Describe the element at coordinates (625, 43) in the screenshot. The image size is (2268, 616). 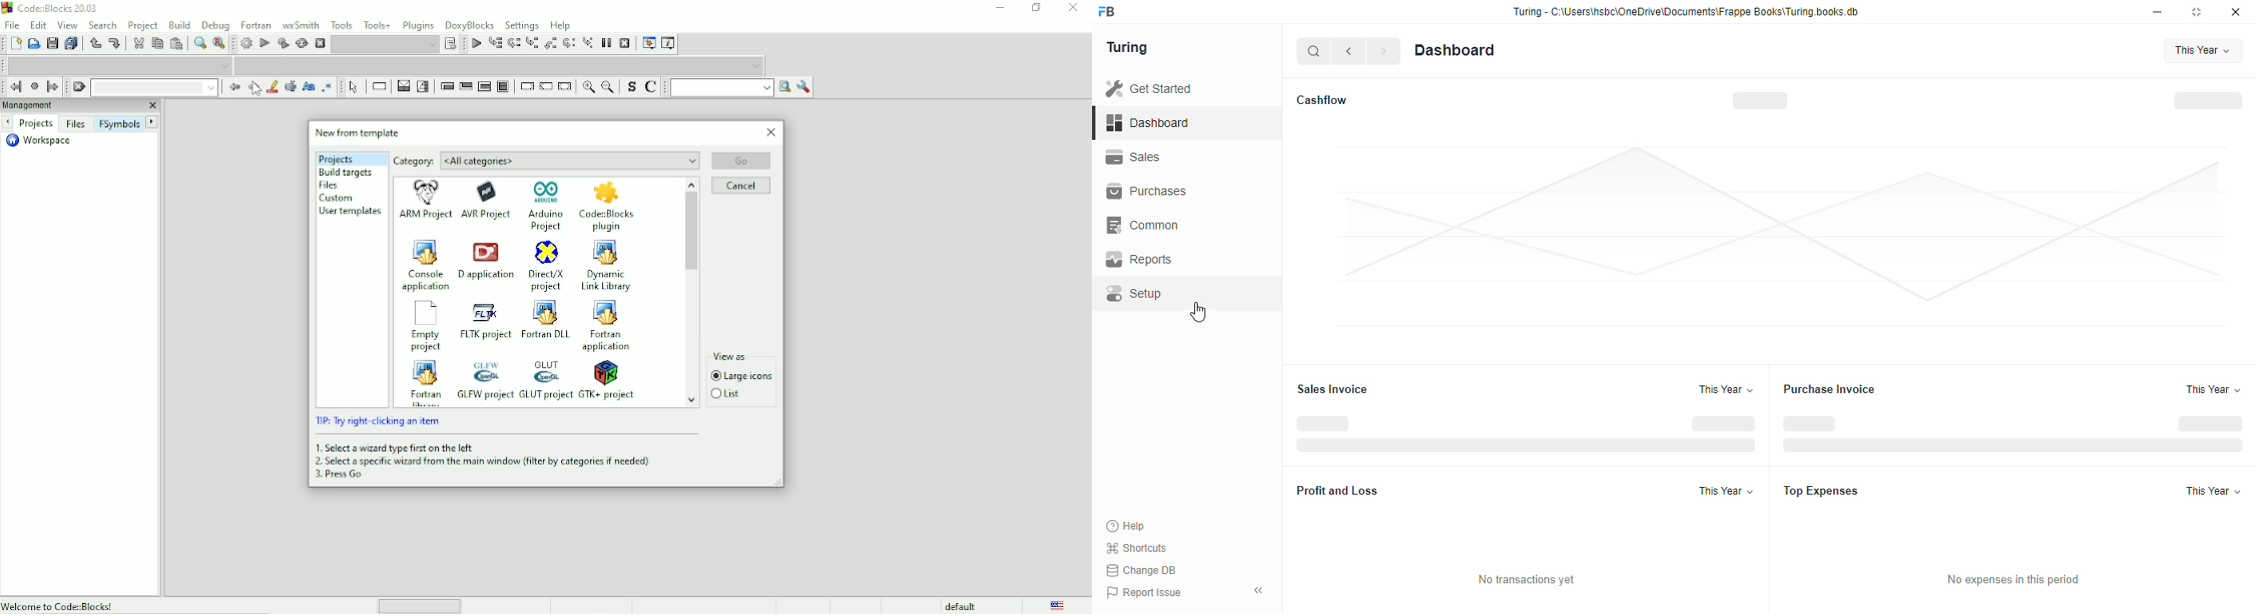
I see `Stop debugger` at that location.